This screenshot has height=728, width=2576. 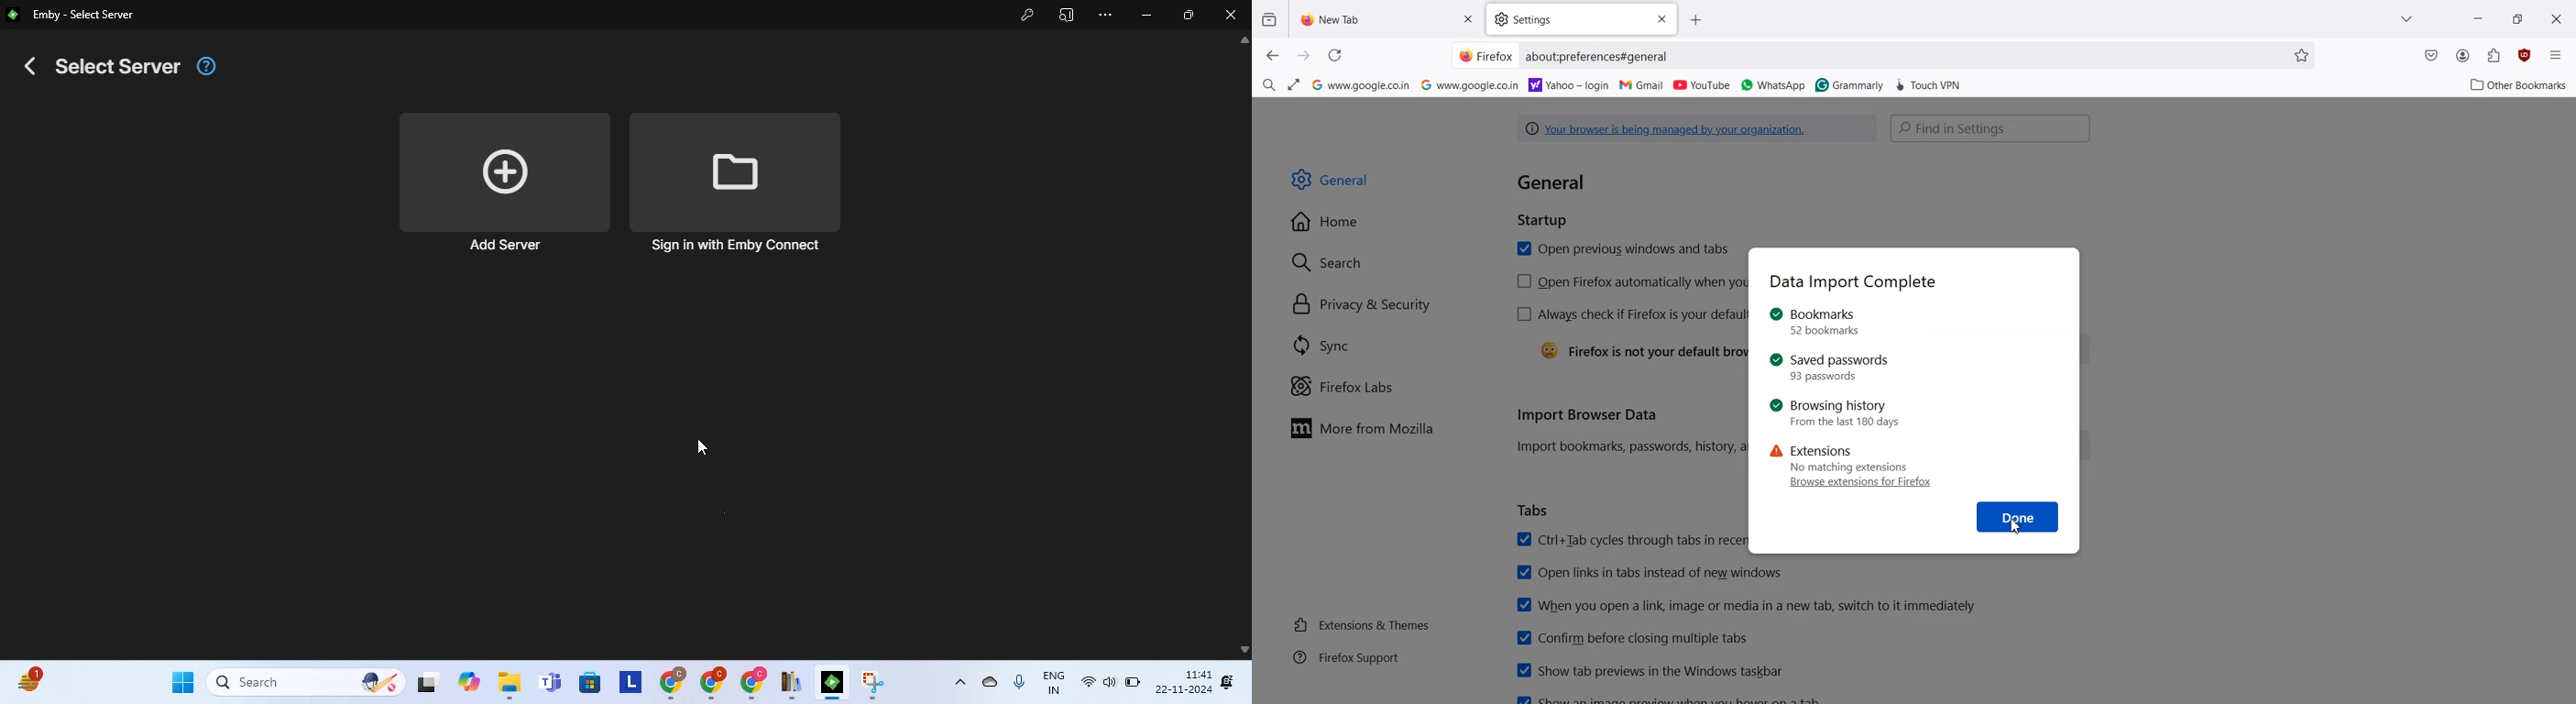 I want to click on Open application menu, so click(x=2556, y=53).